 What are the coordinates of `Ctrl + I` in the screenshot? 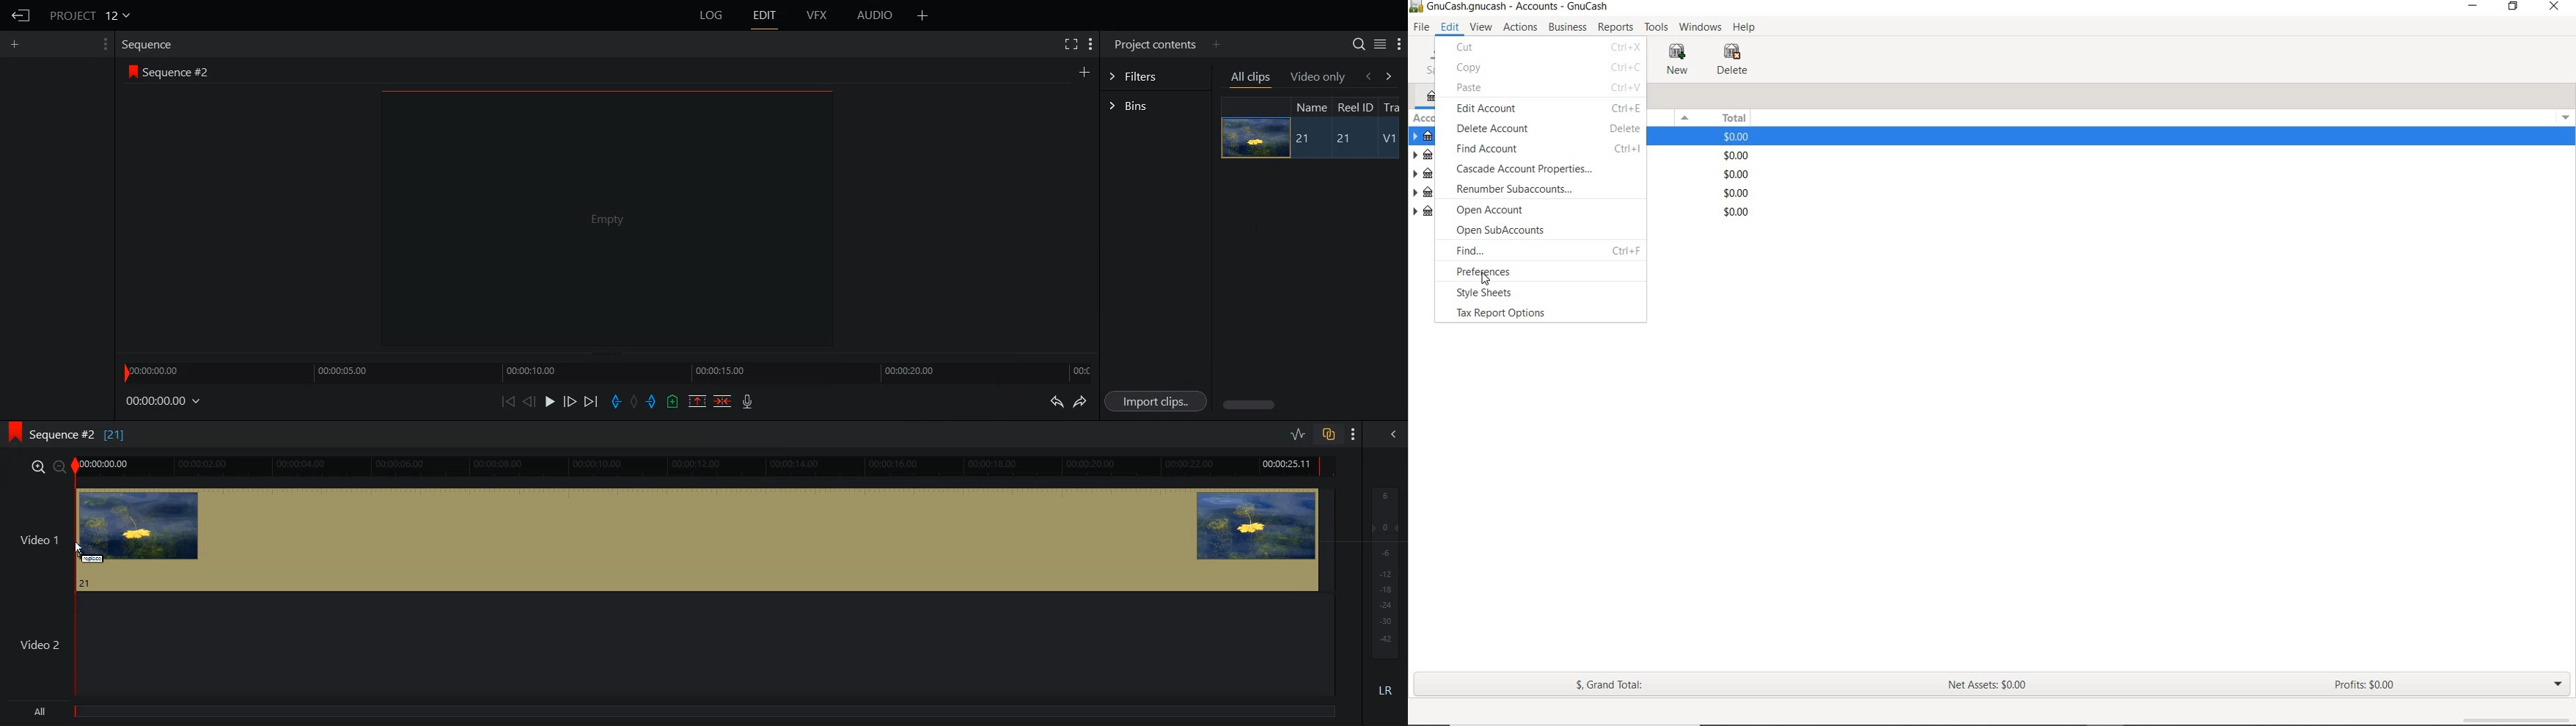 It's located at (1629, 150).